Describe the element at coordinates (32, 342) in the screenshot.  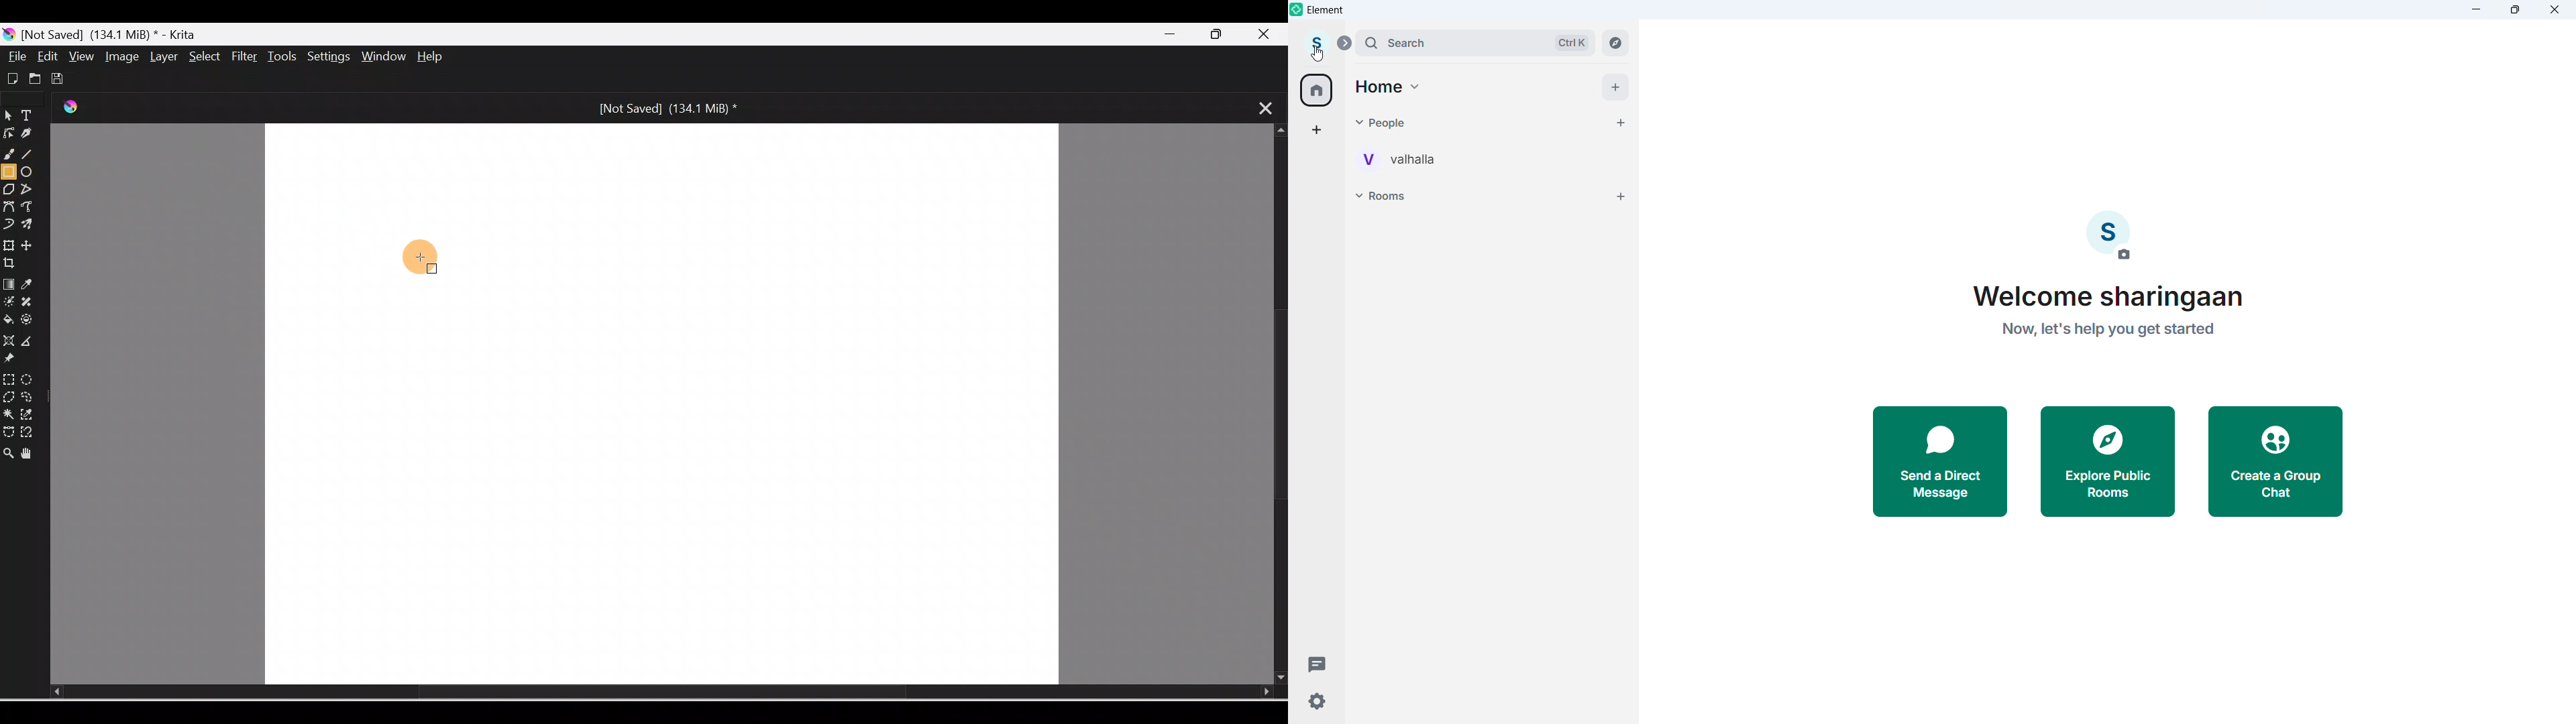
I see `Measure the distance between two points` at that location.